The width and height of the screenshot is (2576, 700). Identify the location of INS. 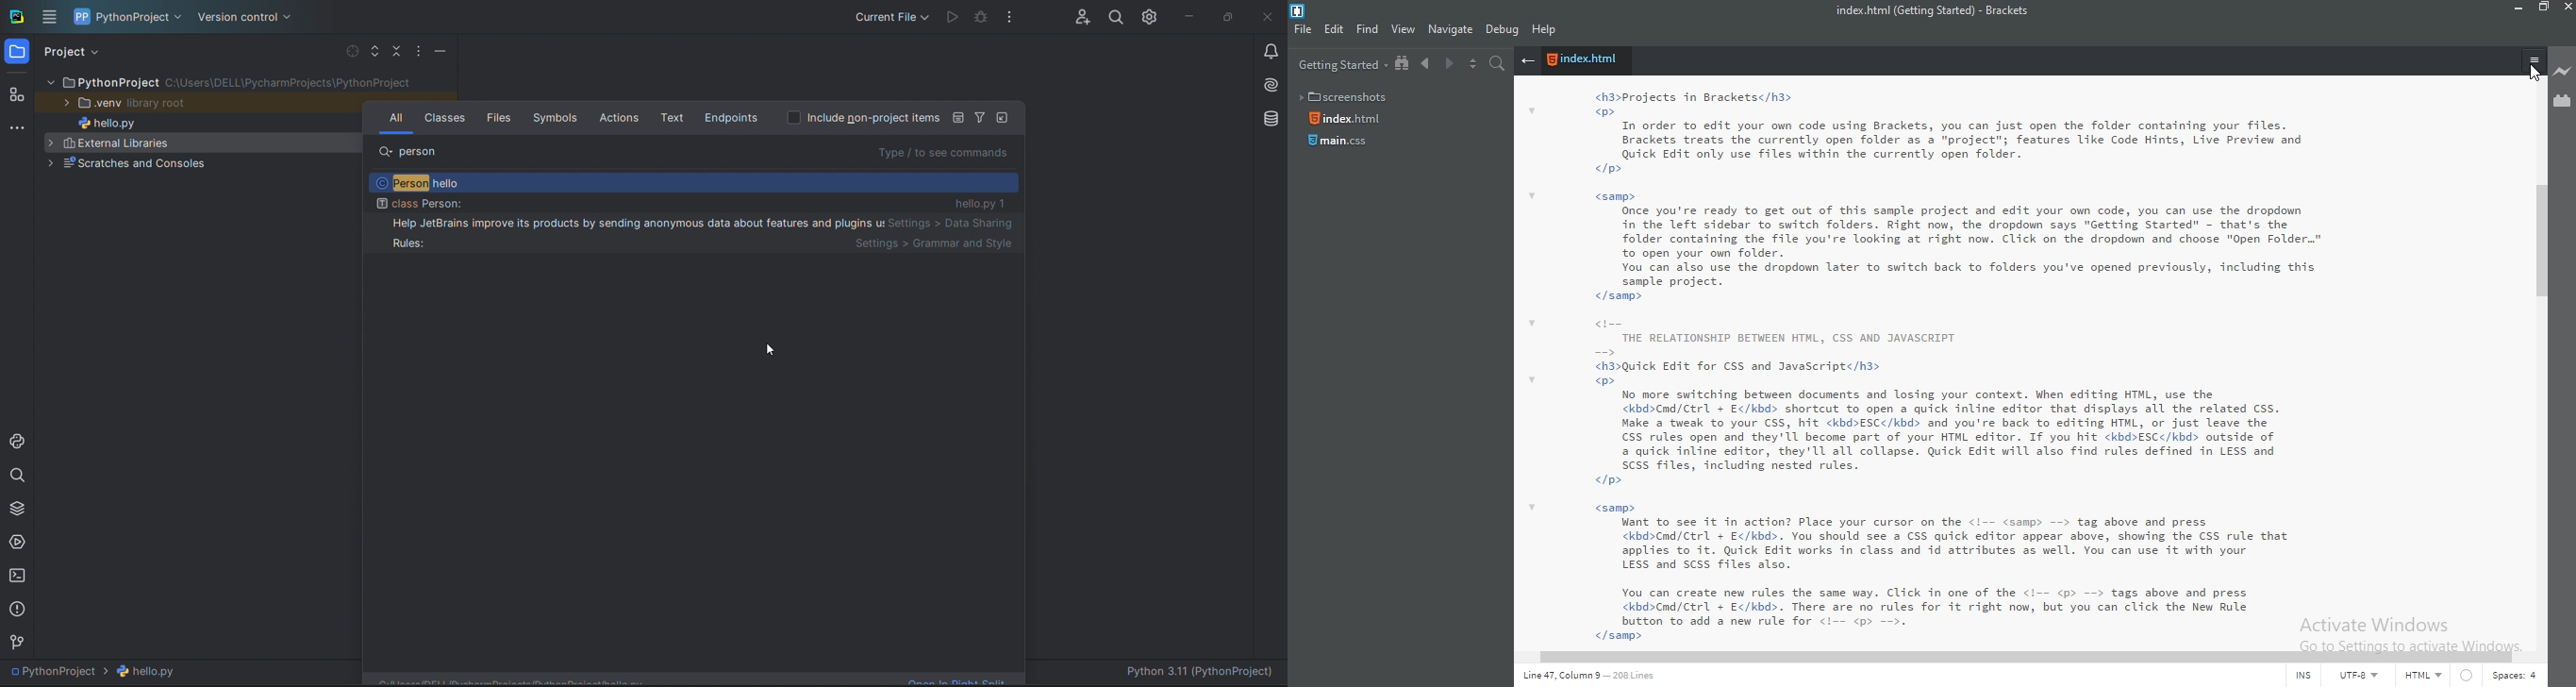
(2306, 677).